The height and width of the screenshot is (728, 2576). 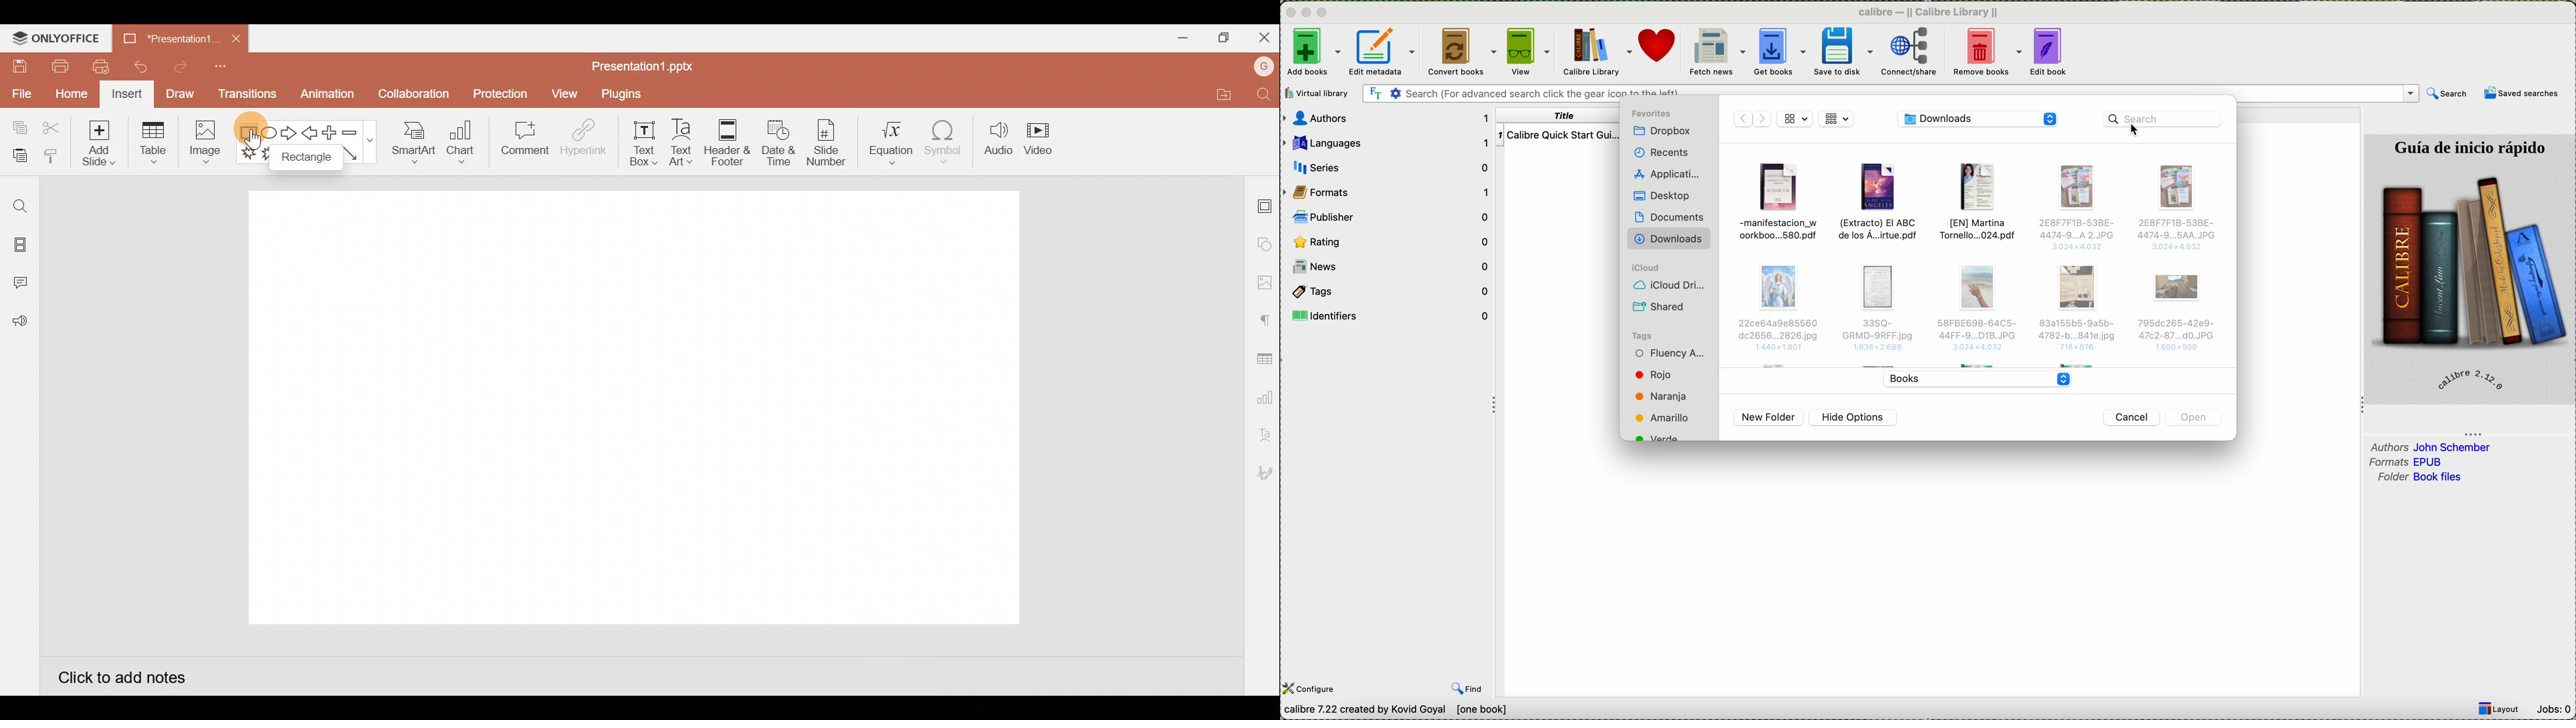 What do you see at coordinates (1462, 51) in the screenshot?
I see `convert books` at bounding box center [1462, 51].